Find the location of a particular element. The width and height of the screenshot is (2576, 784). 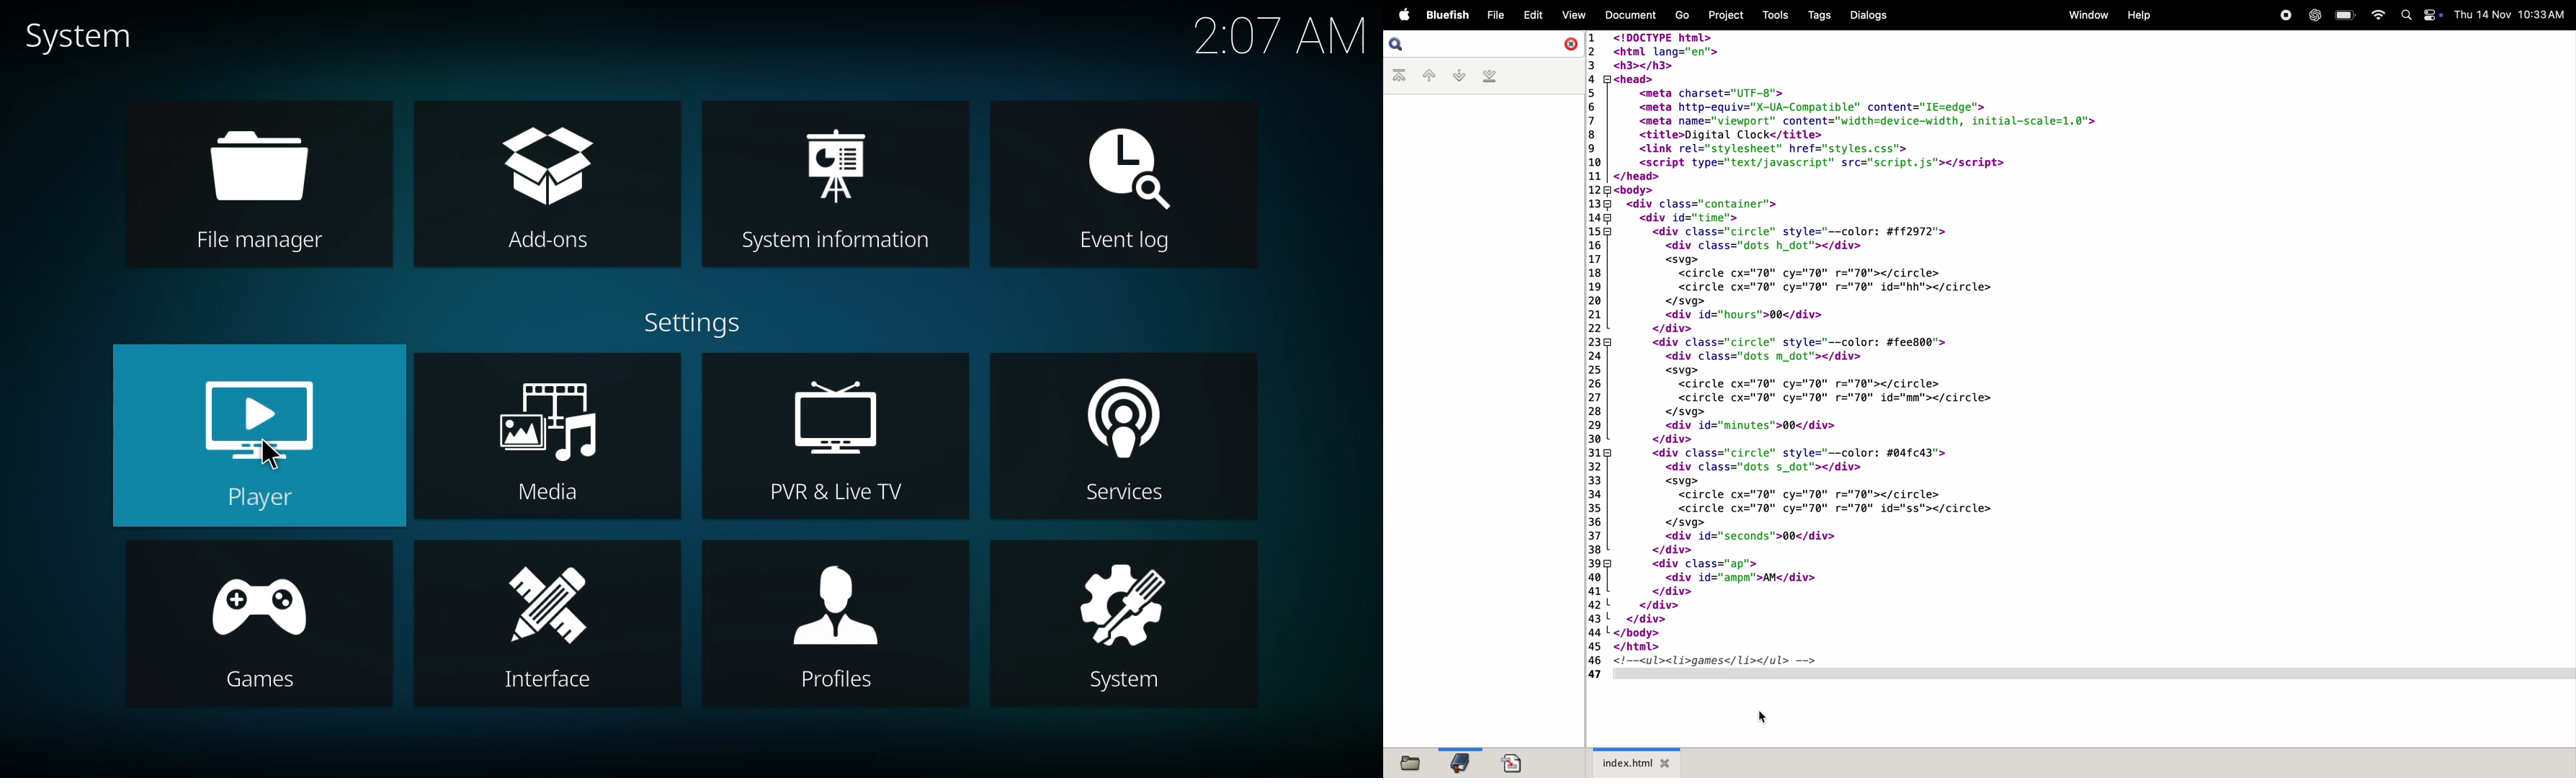

player is located at coordinates (261, 439).